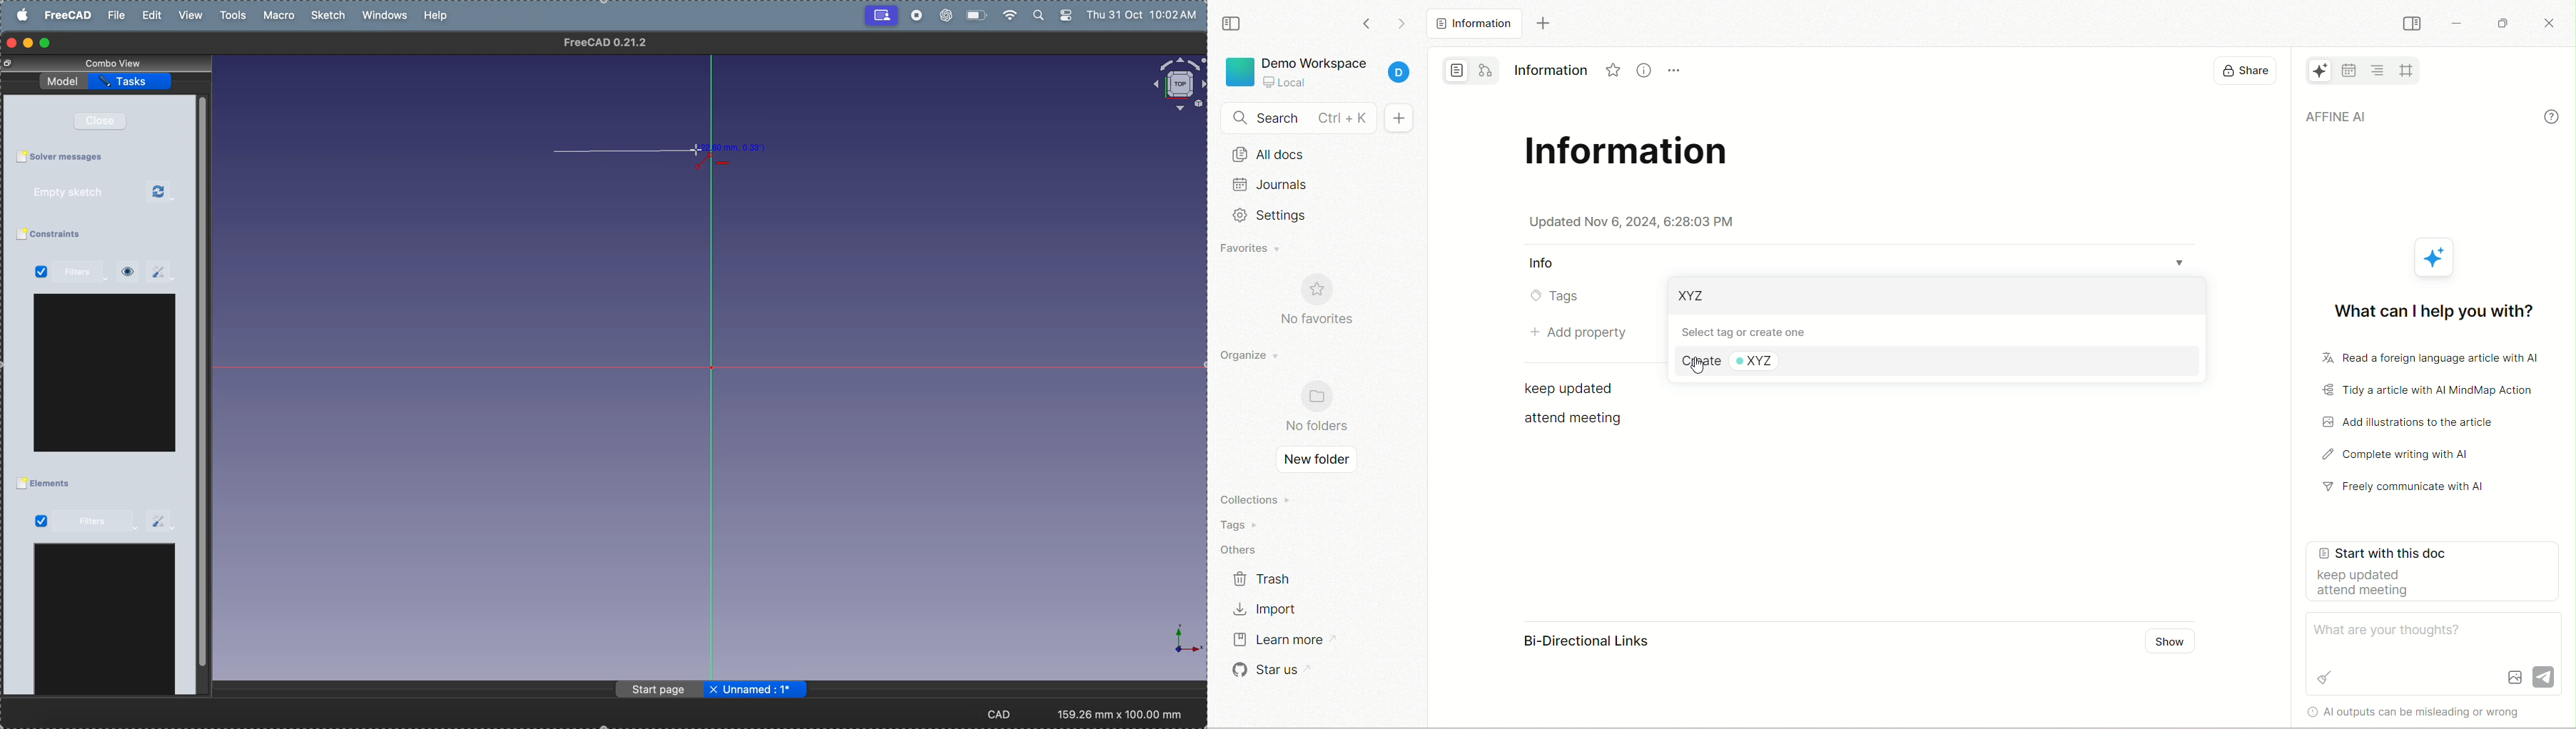  I want to click on chatgpt, so click(945, 16).